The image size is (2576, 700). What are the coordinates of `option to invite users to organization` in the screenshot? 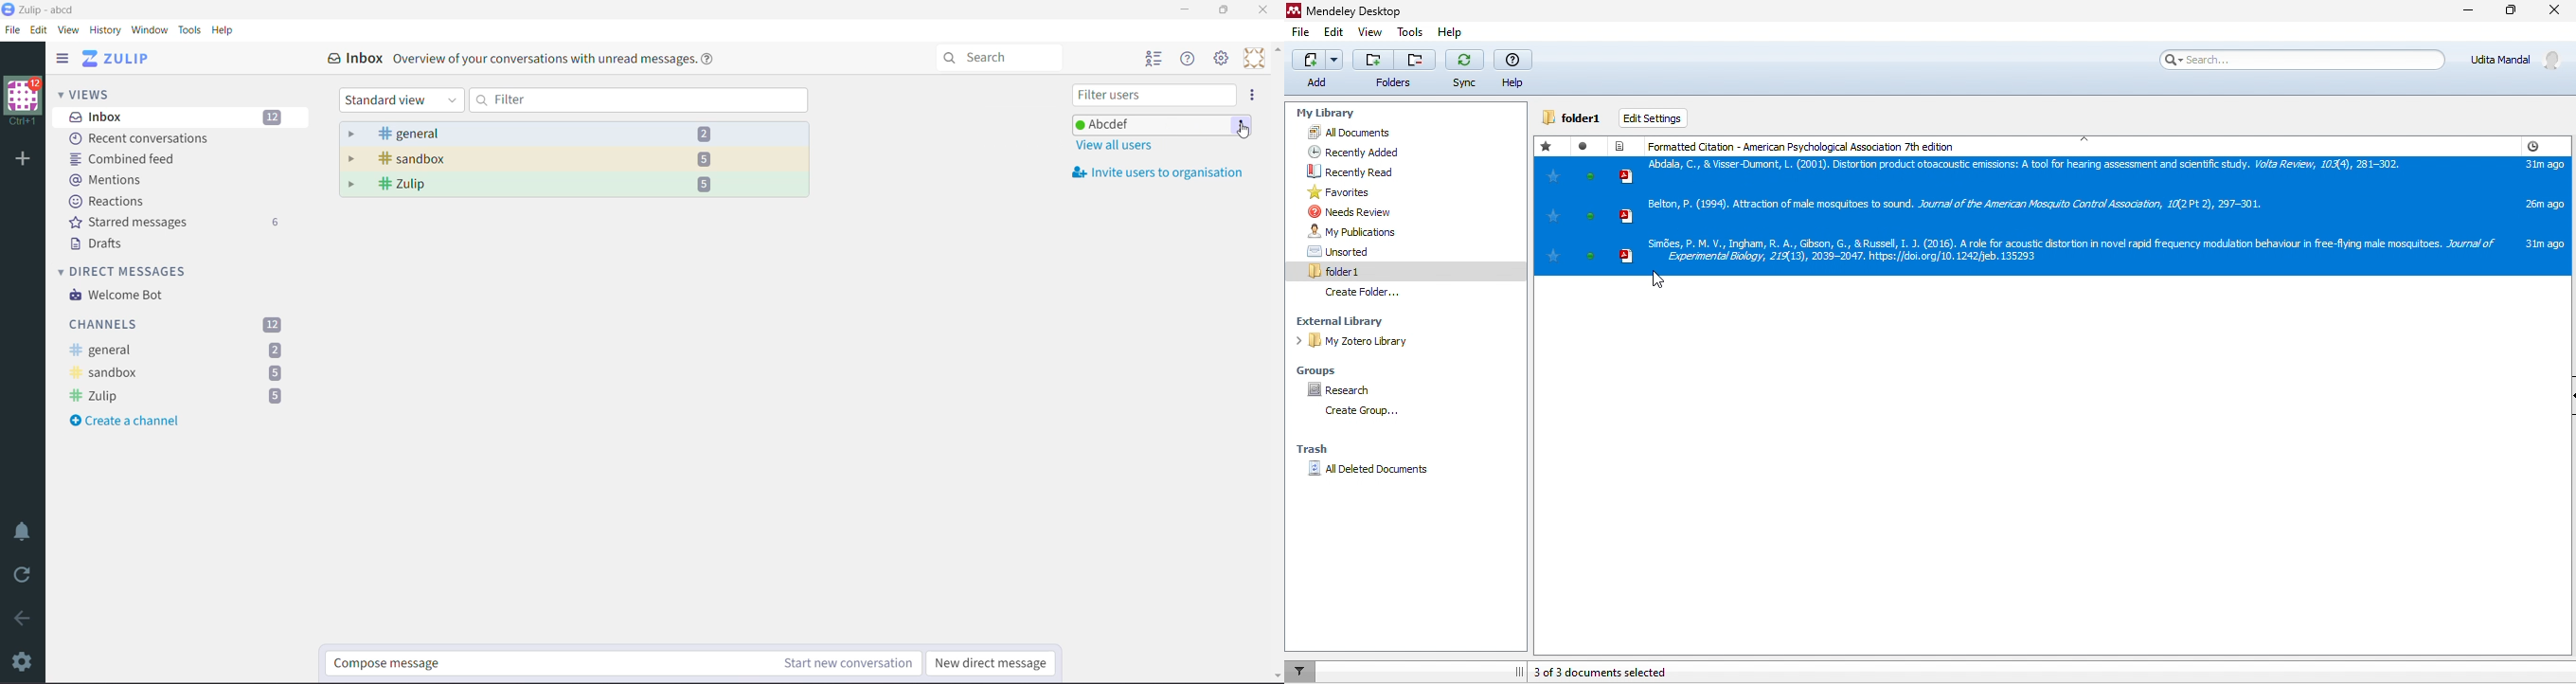 It's located at (1252, 94).